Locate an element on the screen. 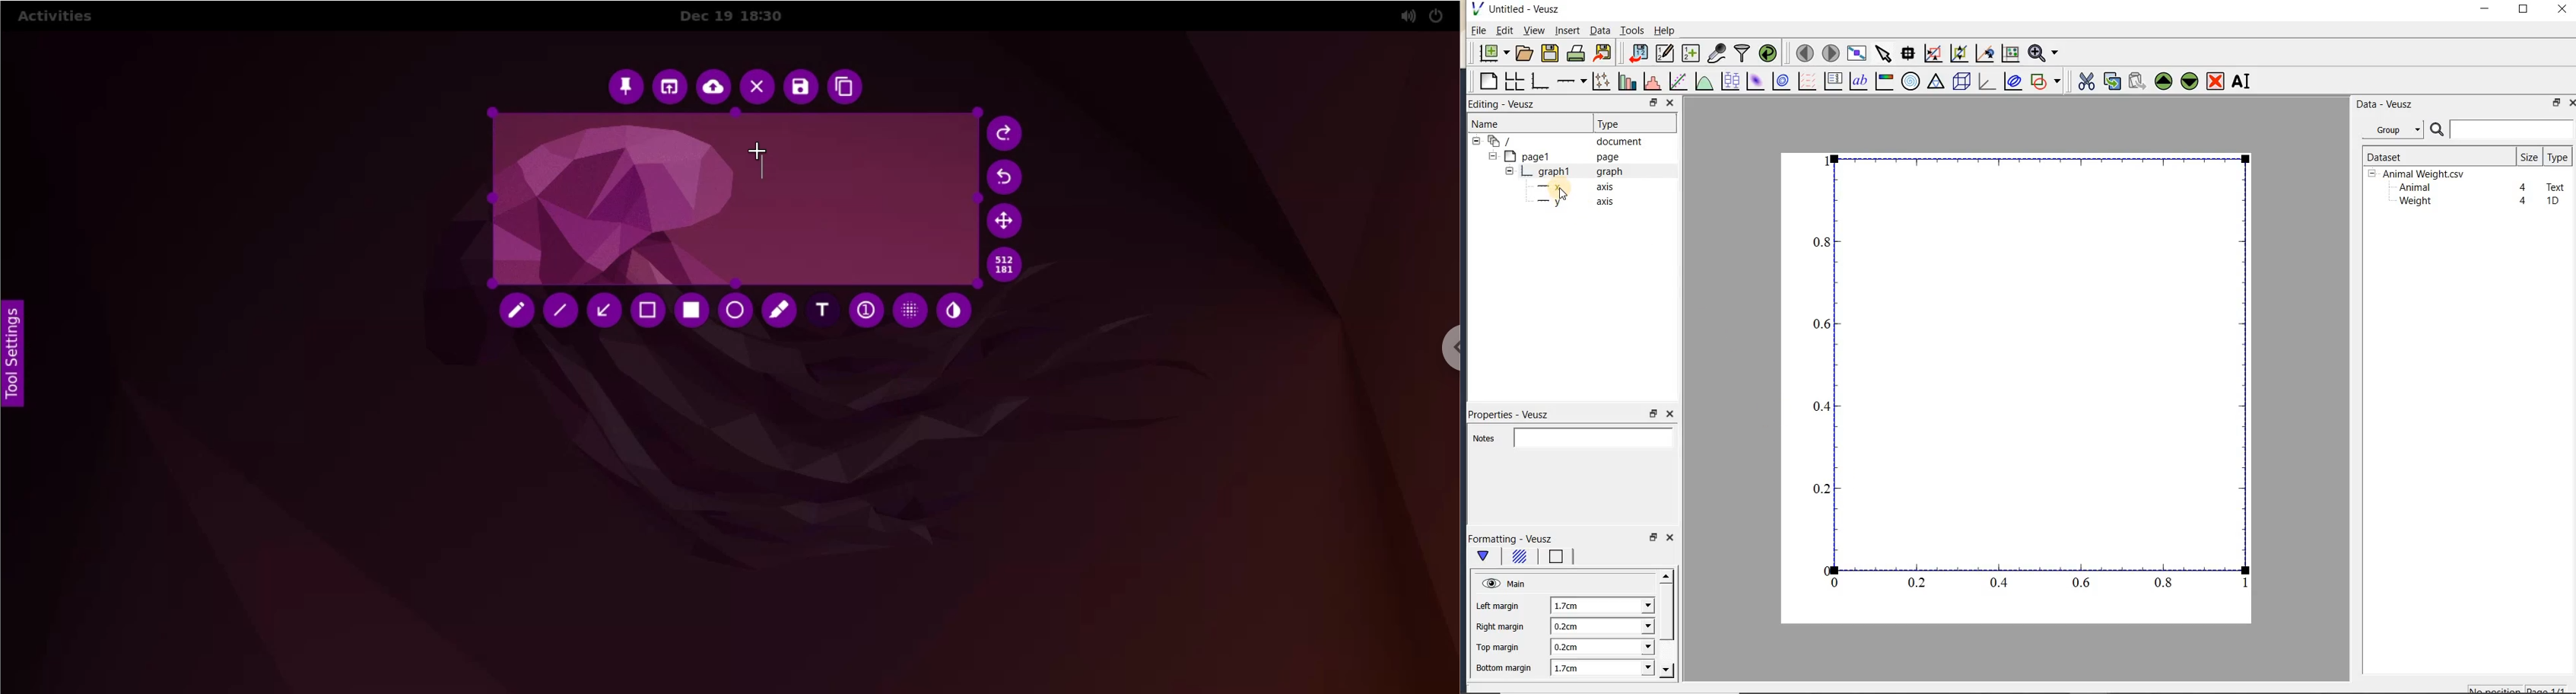  axis is located at coordinates (1572, 187).